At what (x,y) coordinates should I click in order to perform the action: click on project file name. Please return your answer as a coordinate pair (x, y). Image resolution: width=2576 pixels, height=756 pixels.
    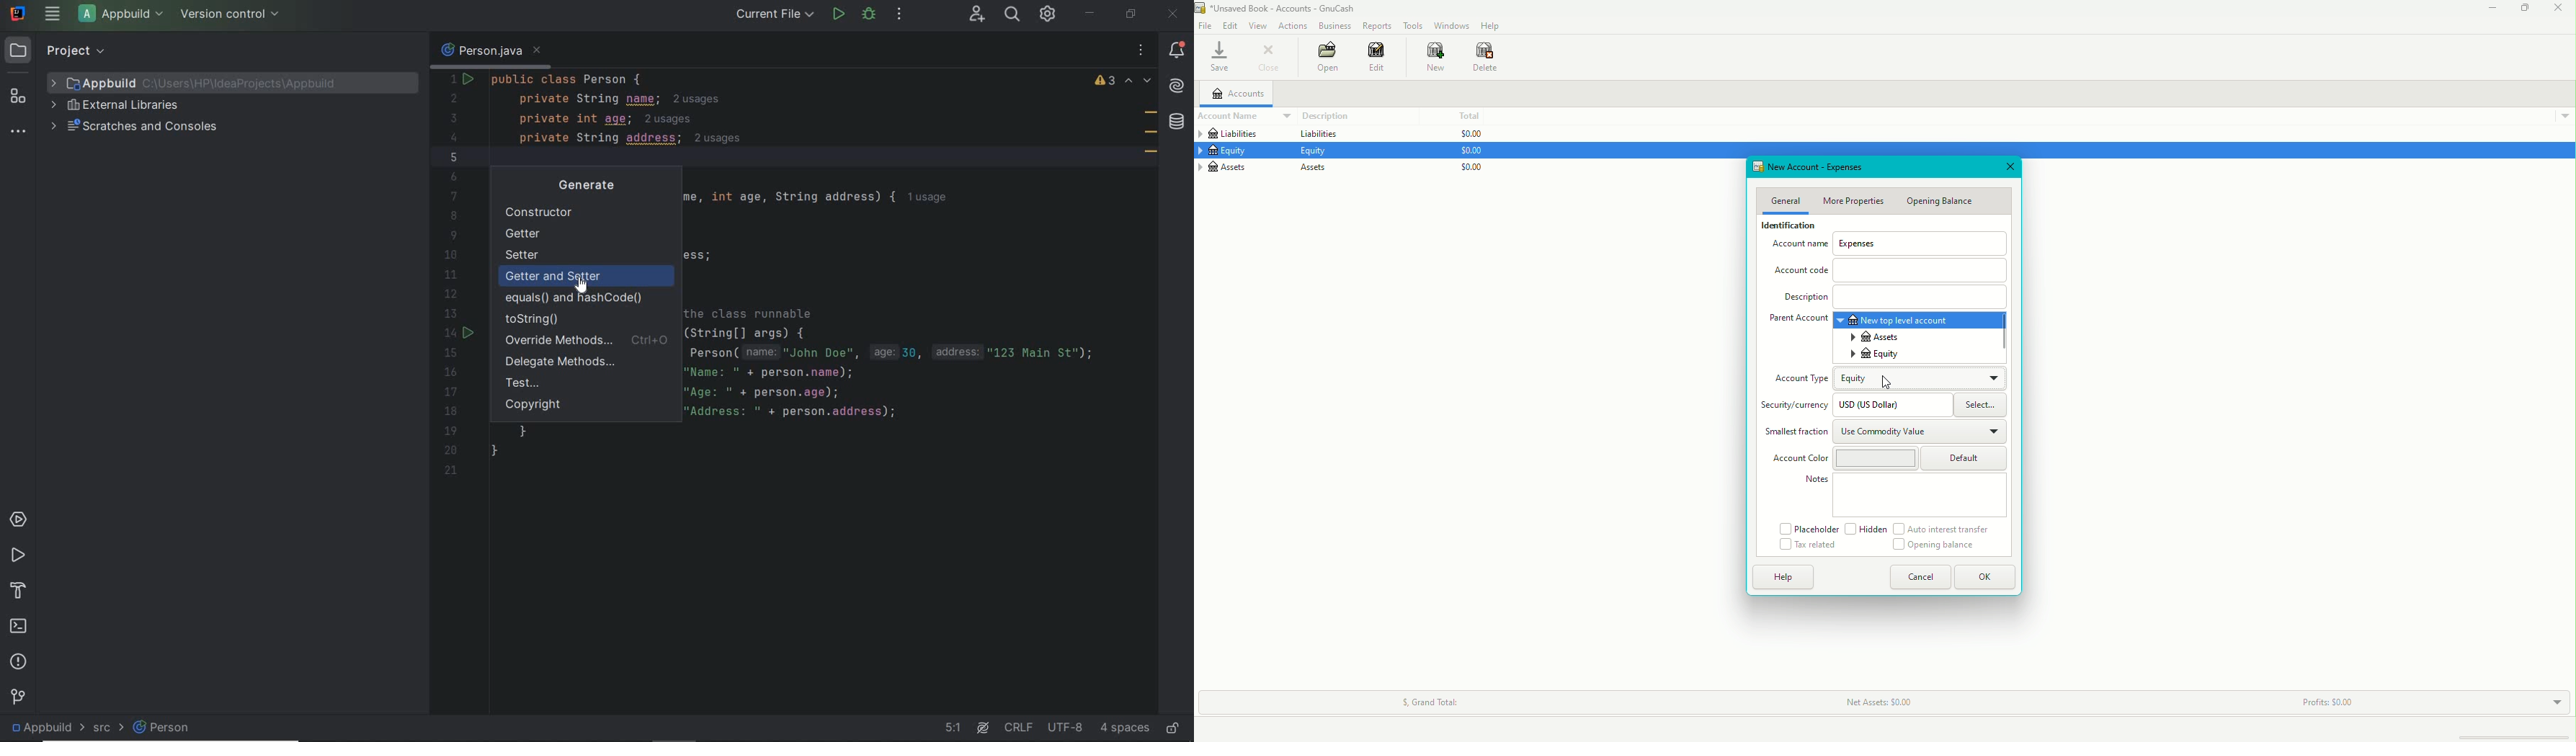
    Looking at the image, I should click on (205, 82).